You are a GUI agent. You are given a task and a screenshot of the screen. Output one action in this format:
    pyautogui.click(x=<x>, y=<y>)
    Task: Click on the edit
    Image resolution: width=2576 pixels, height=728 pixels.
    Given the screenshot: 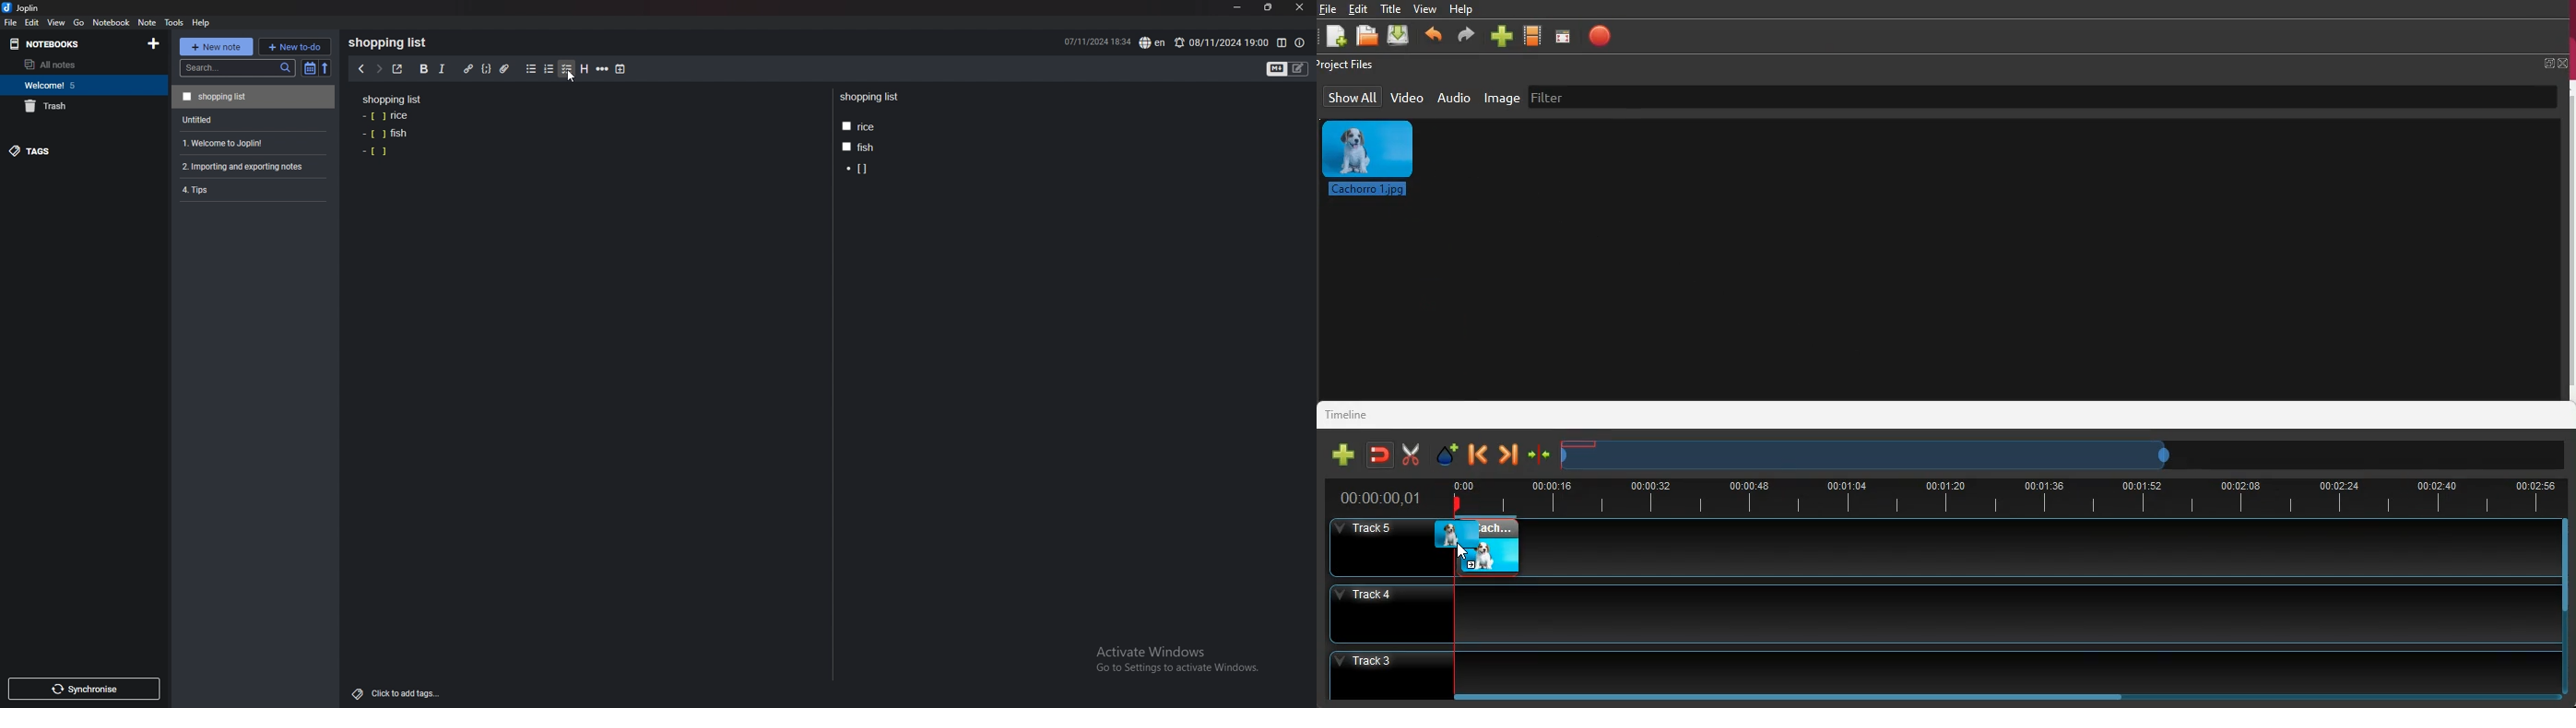 What is the action you would take?
    pyautogui.click(x=32, y=22)
    